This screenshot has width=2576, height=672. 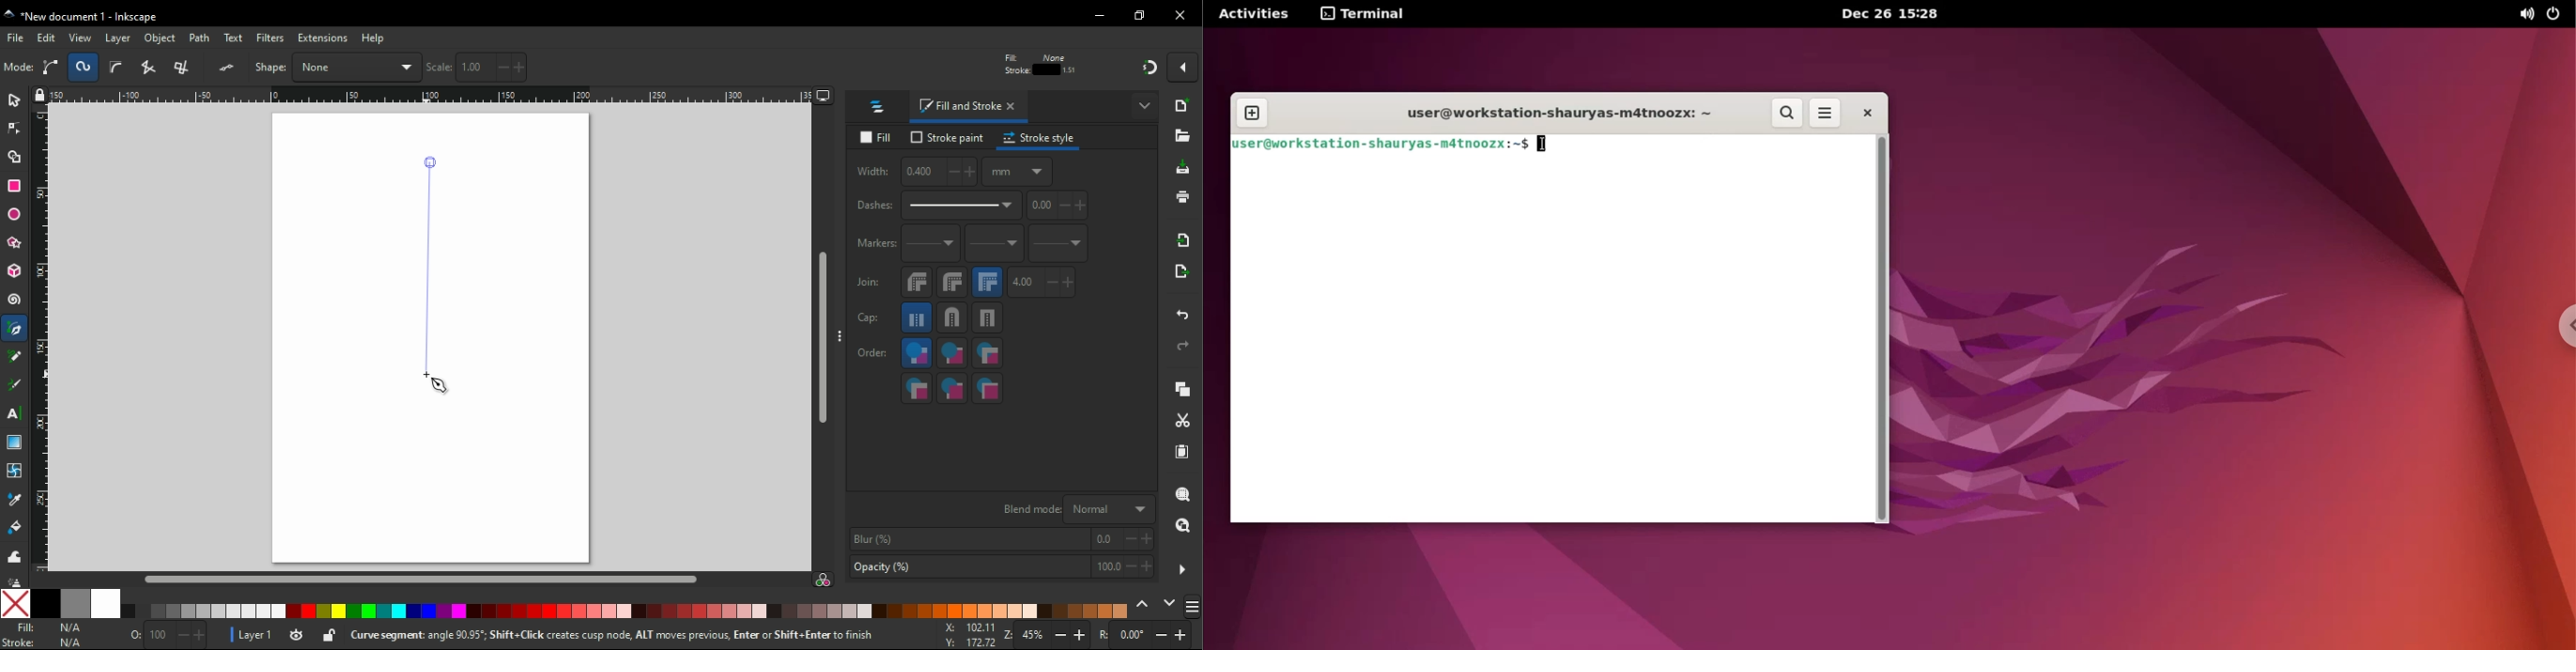 What do you see at coordinates (718, 67) in the screenshot?
I see `width` at bounding box center [718, 67].